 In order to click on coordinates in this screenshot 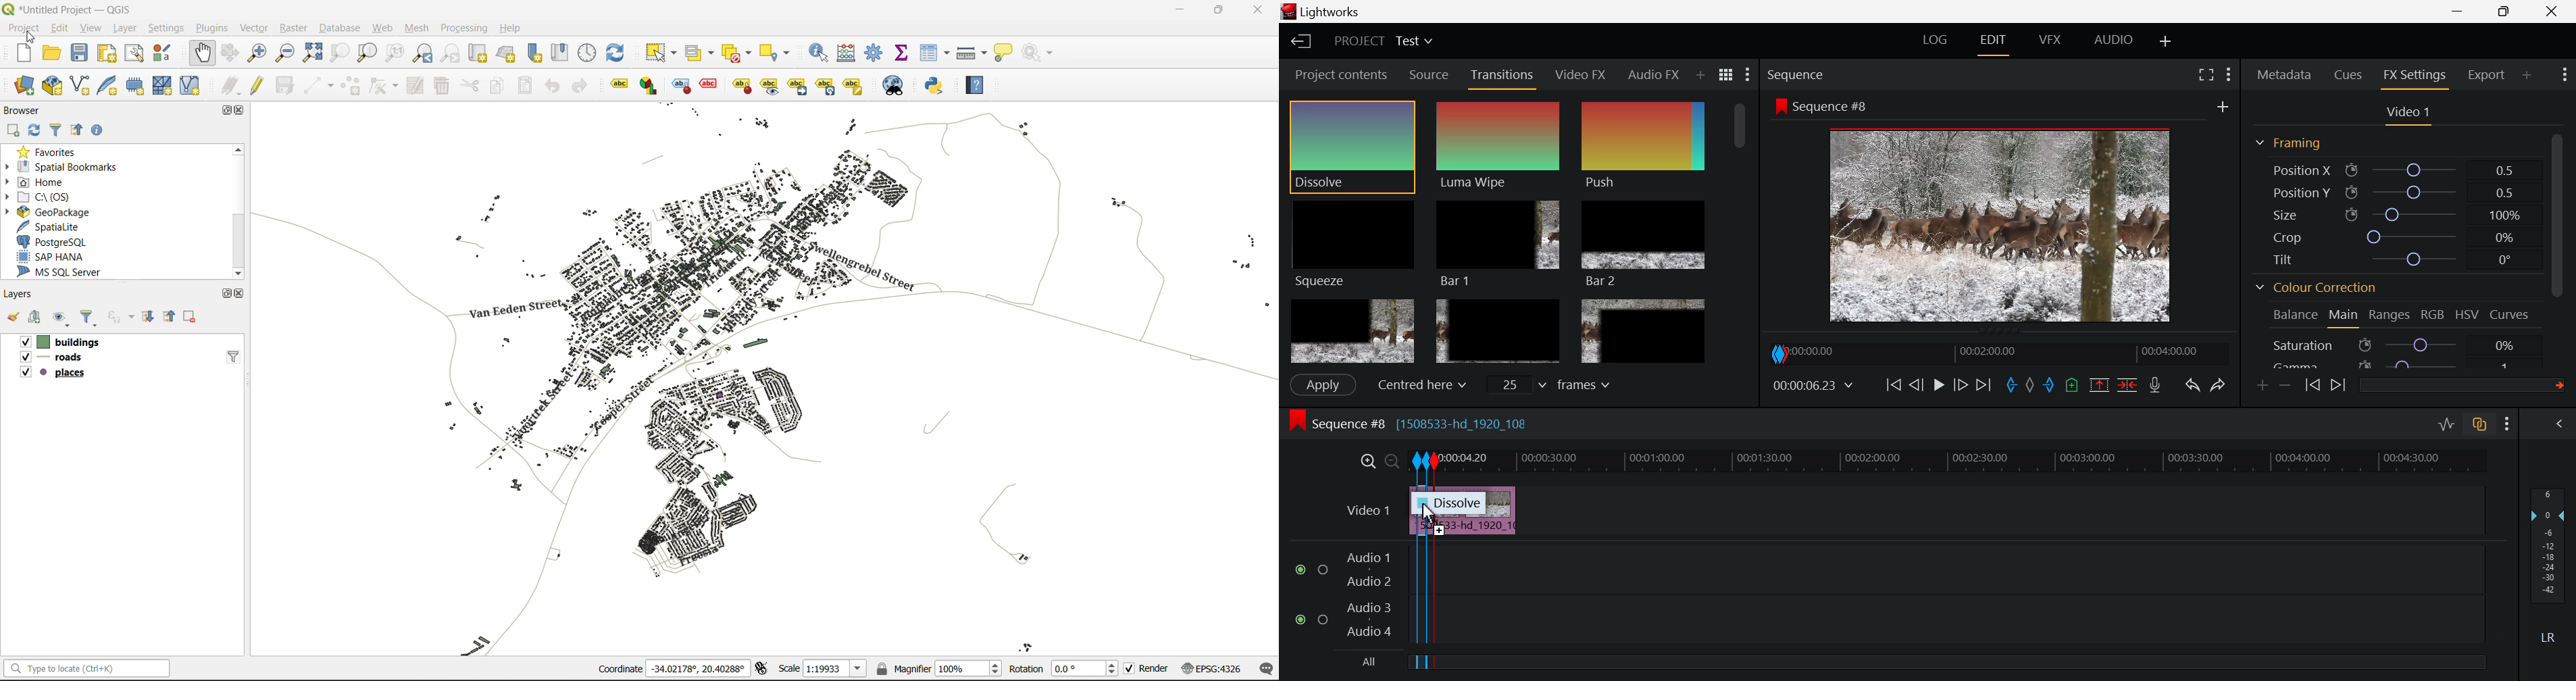, I will do `click(672, 670)`.